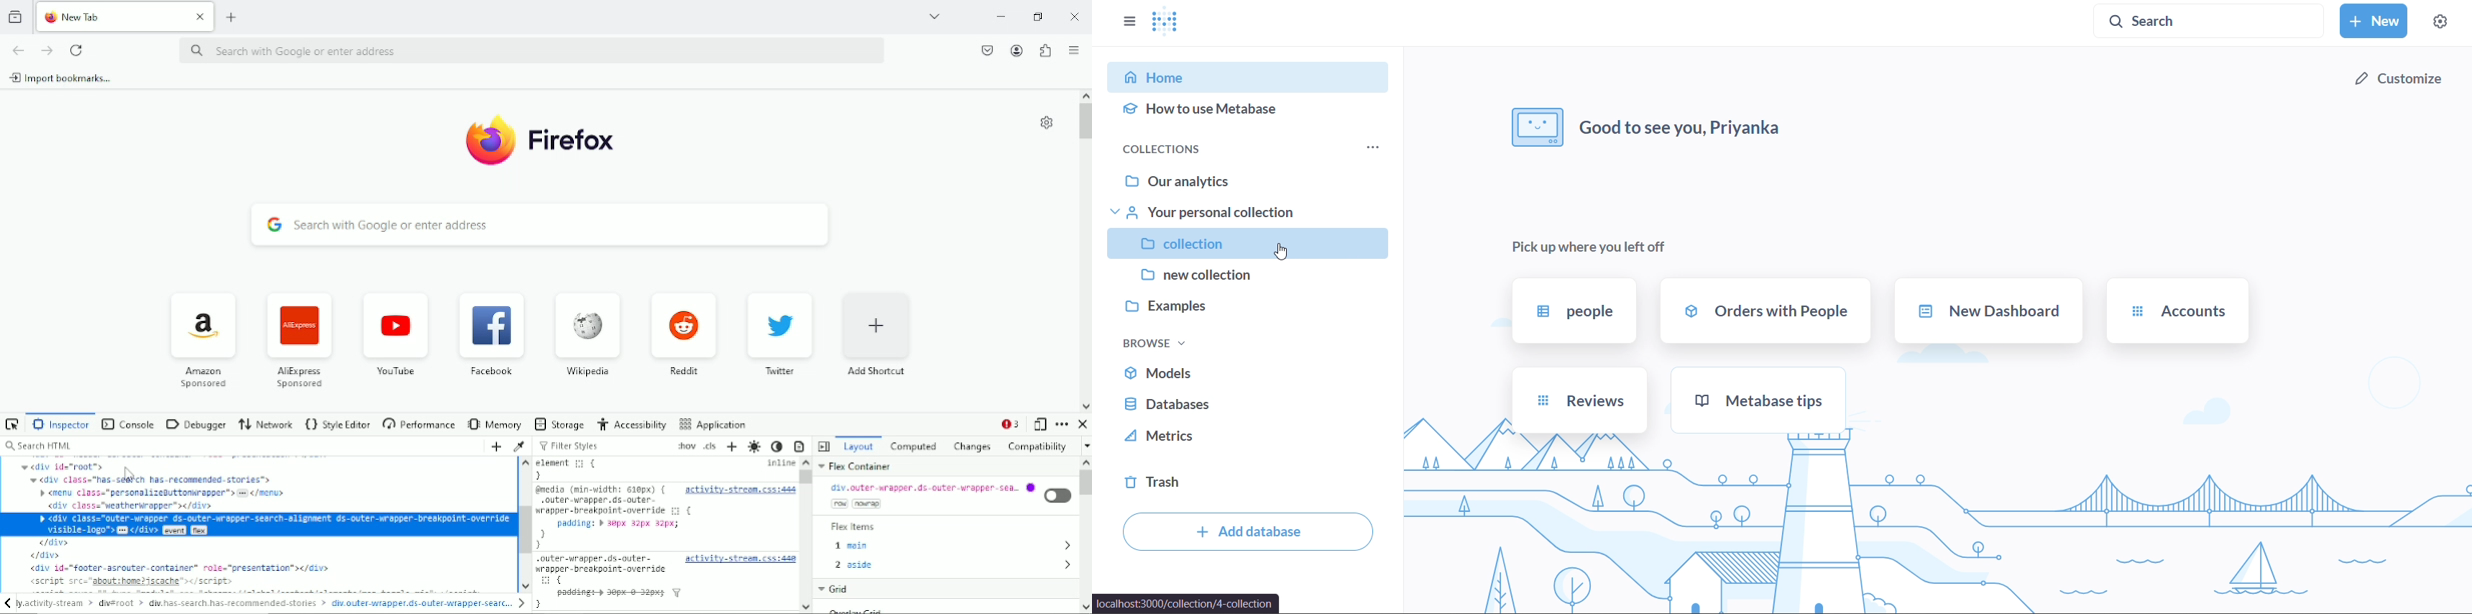  Describe the element at coordinates (1015, 50) in the screenshot. I see `Account` at that location.